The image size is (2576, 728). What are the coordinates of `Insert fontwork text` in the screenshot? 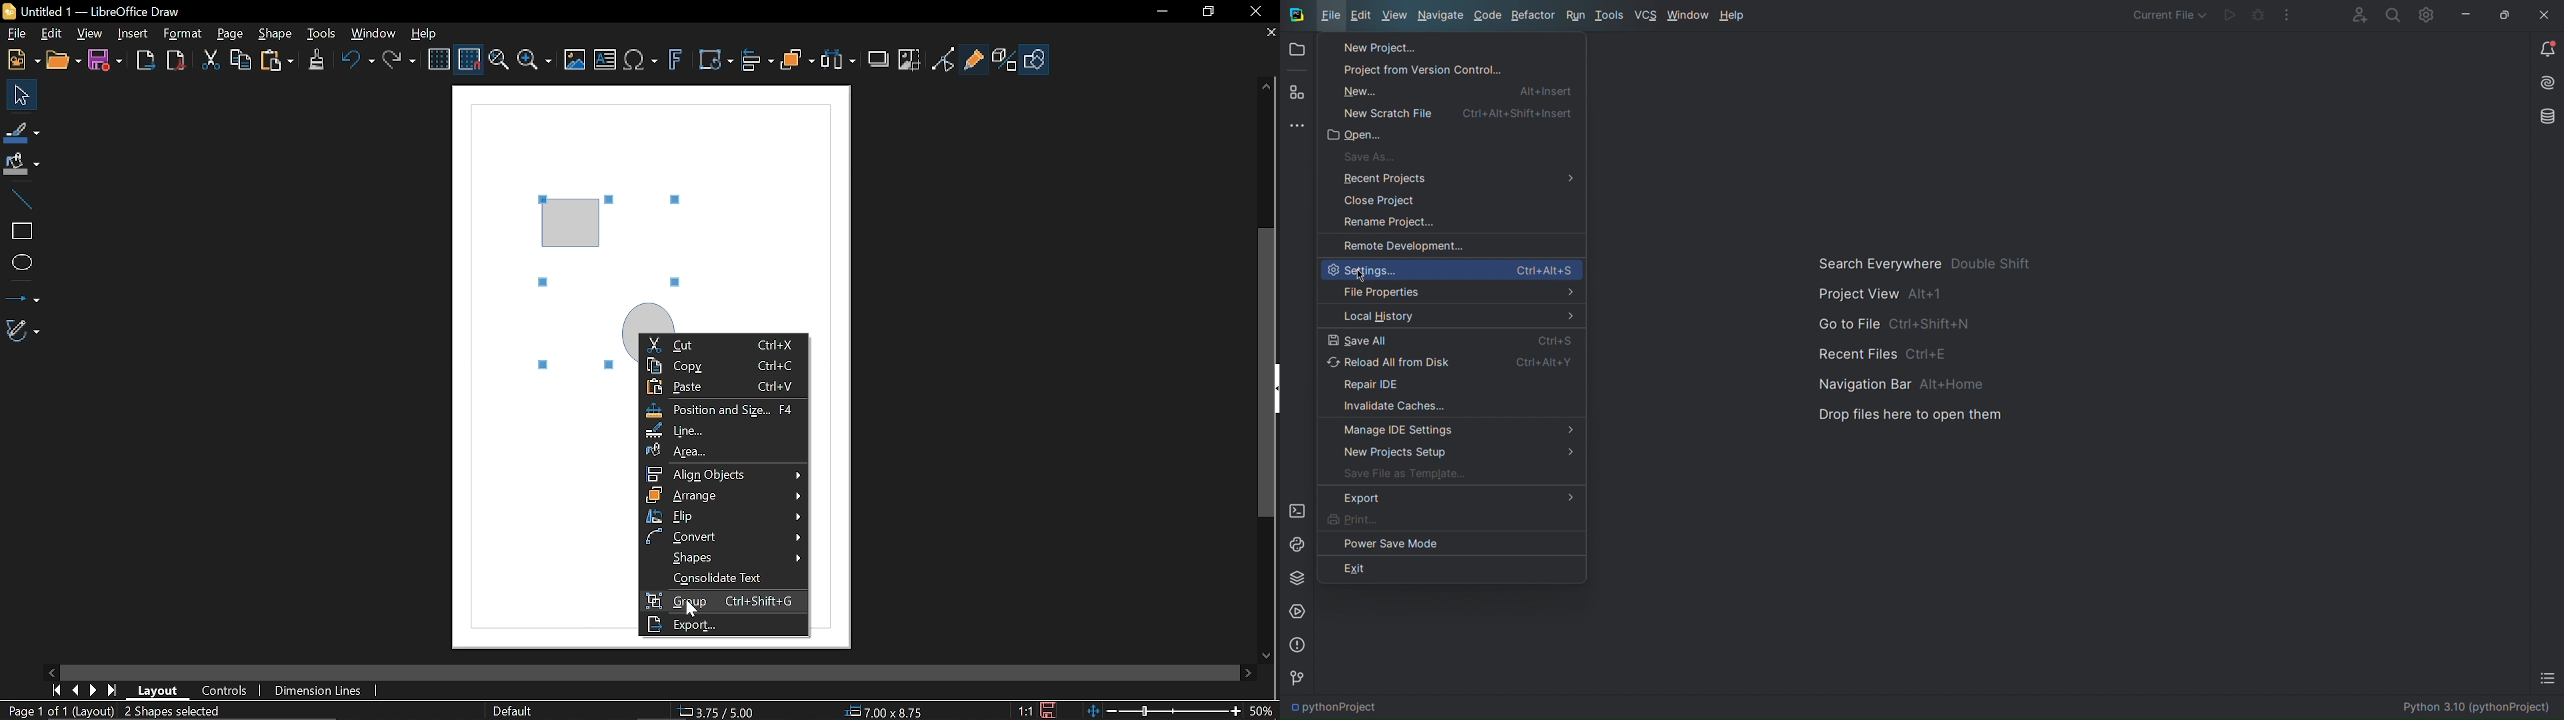 It's located at (675, 61).